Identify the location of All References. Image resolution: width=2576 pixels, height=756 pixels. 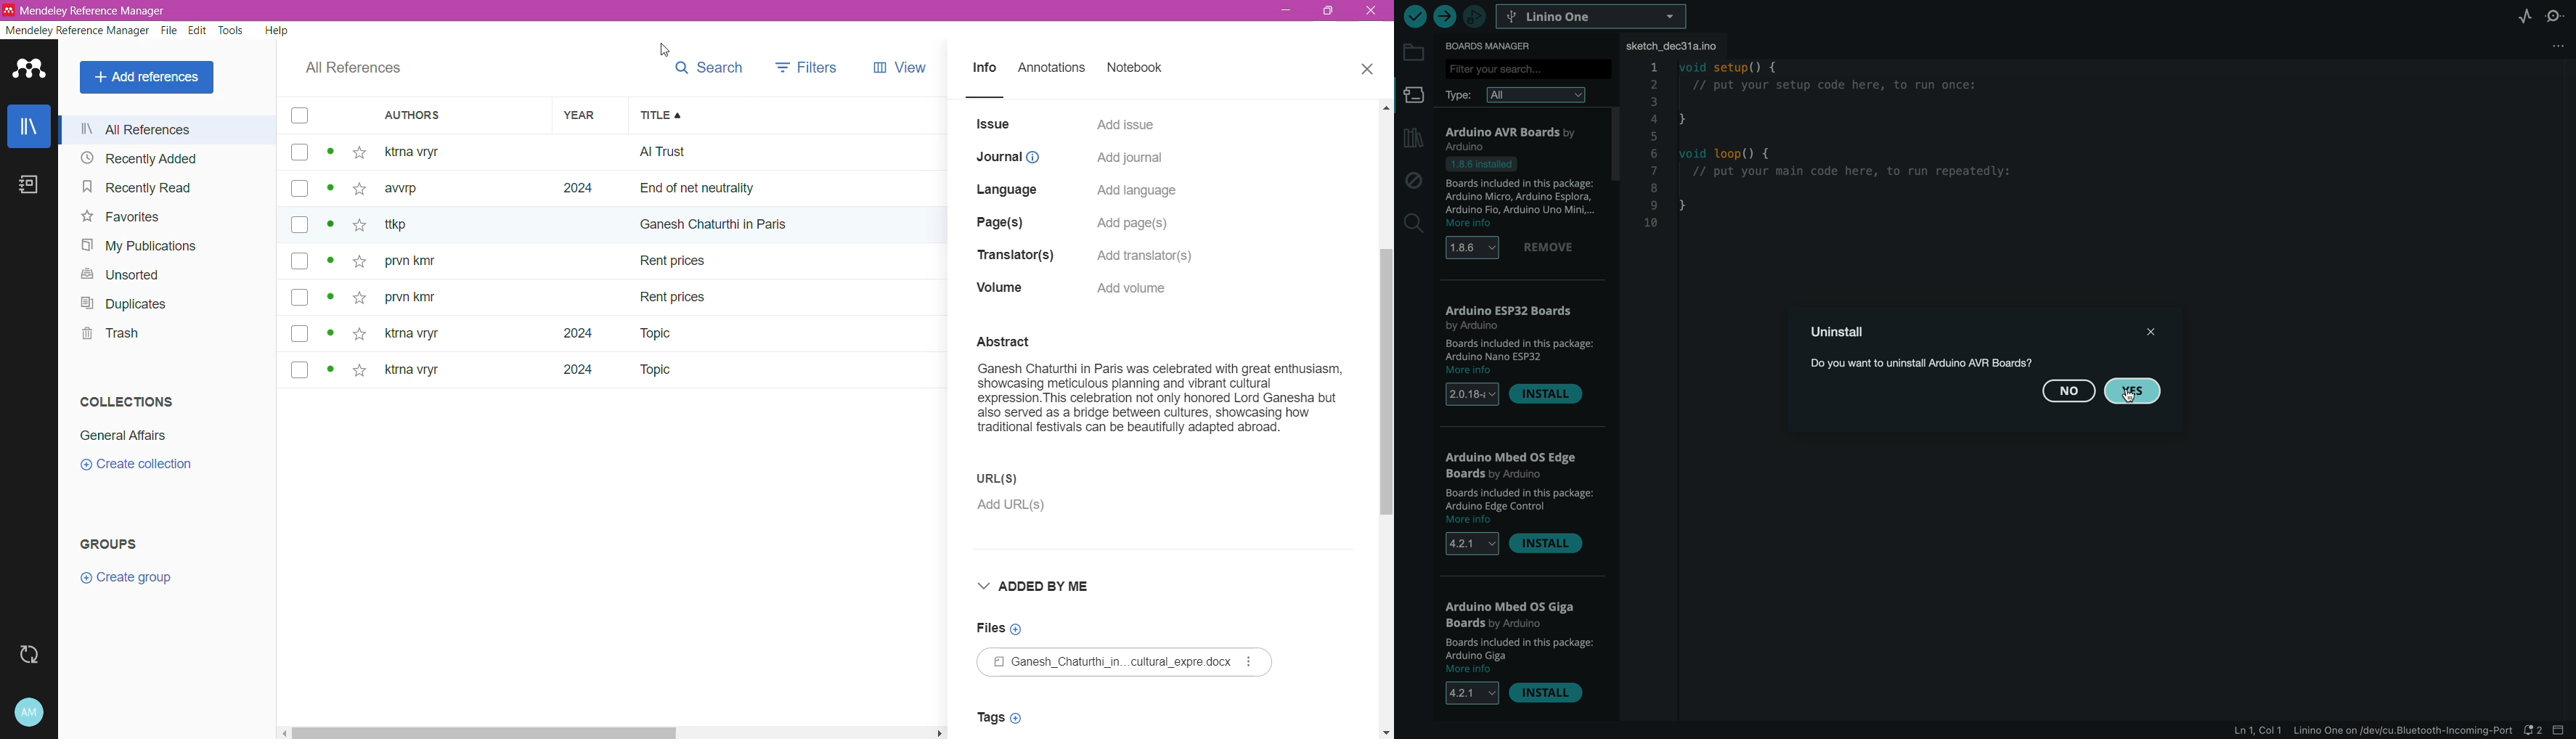
(350, 70).